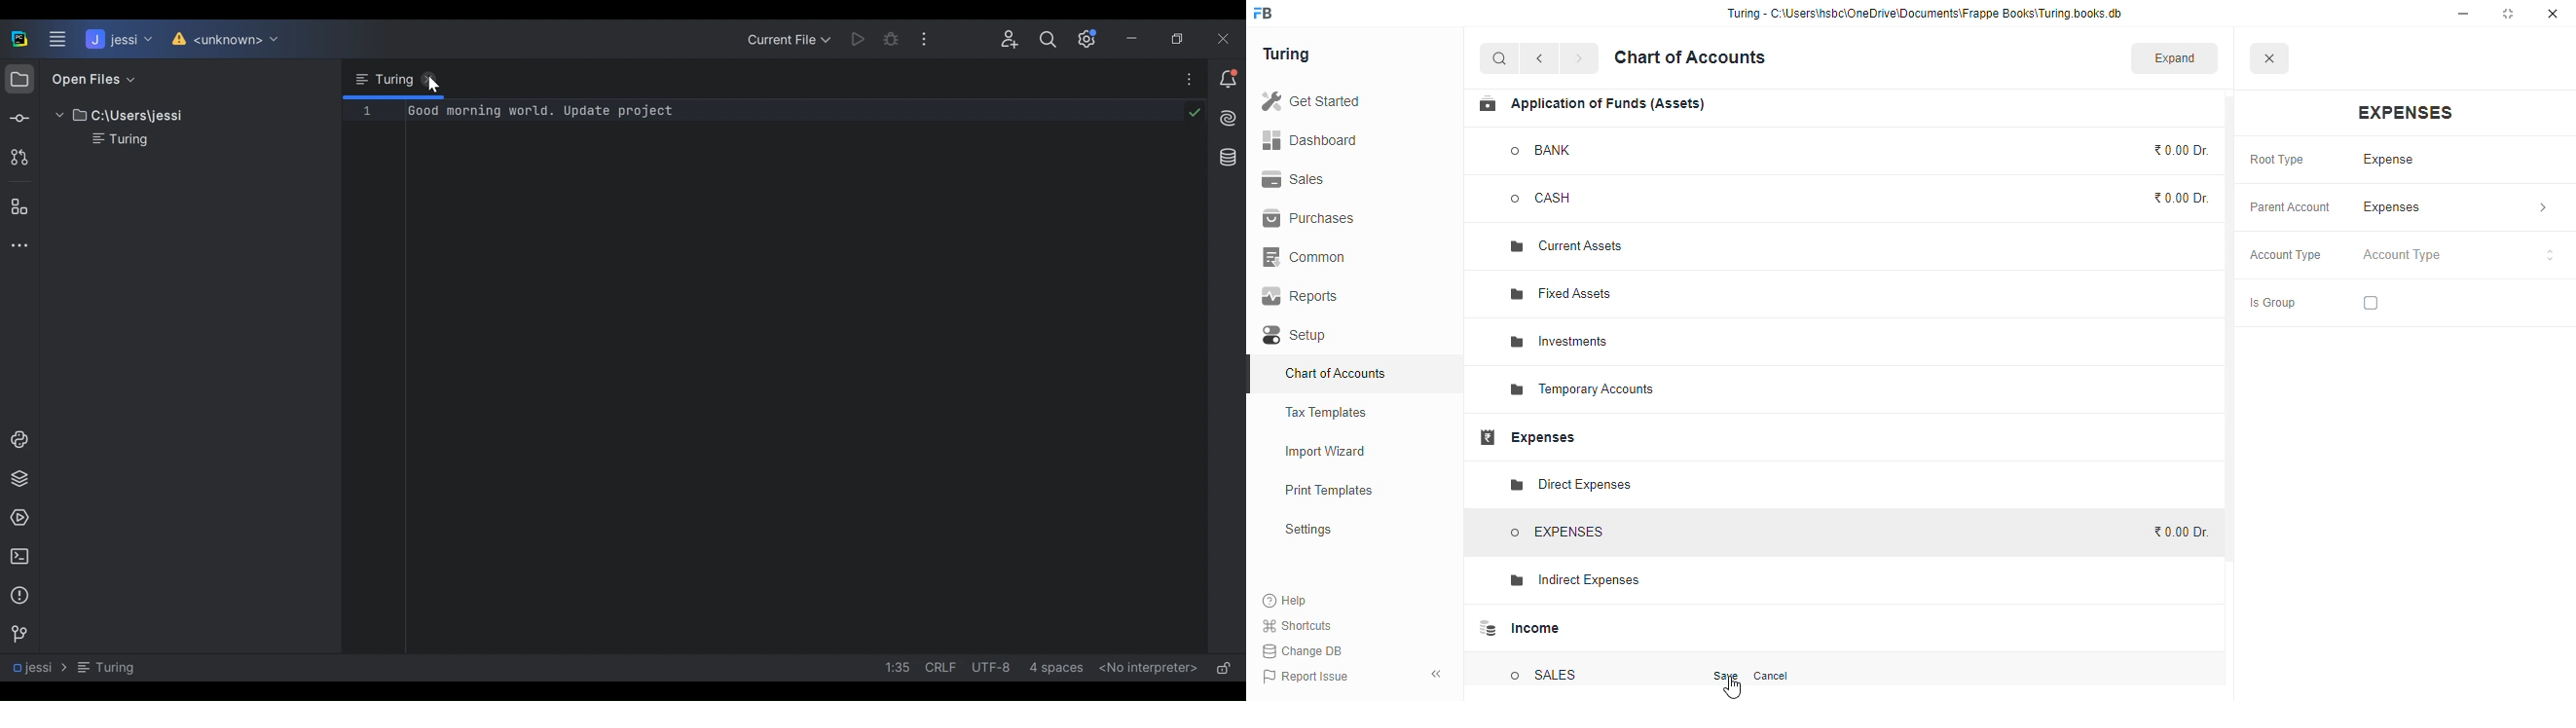 Image resolution: width=2576 pixels, height=728 pixels. I want to click on PyCharm Desktop Icon, so click(19, 40).